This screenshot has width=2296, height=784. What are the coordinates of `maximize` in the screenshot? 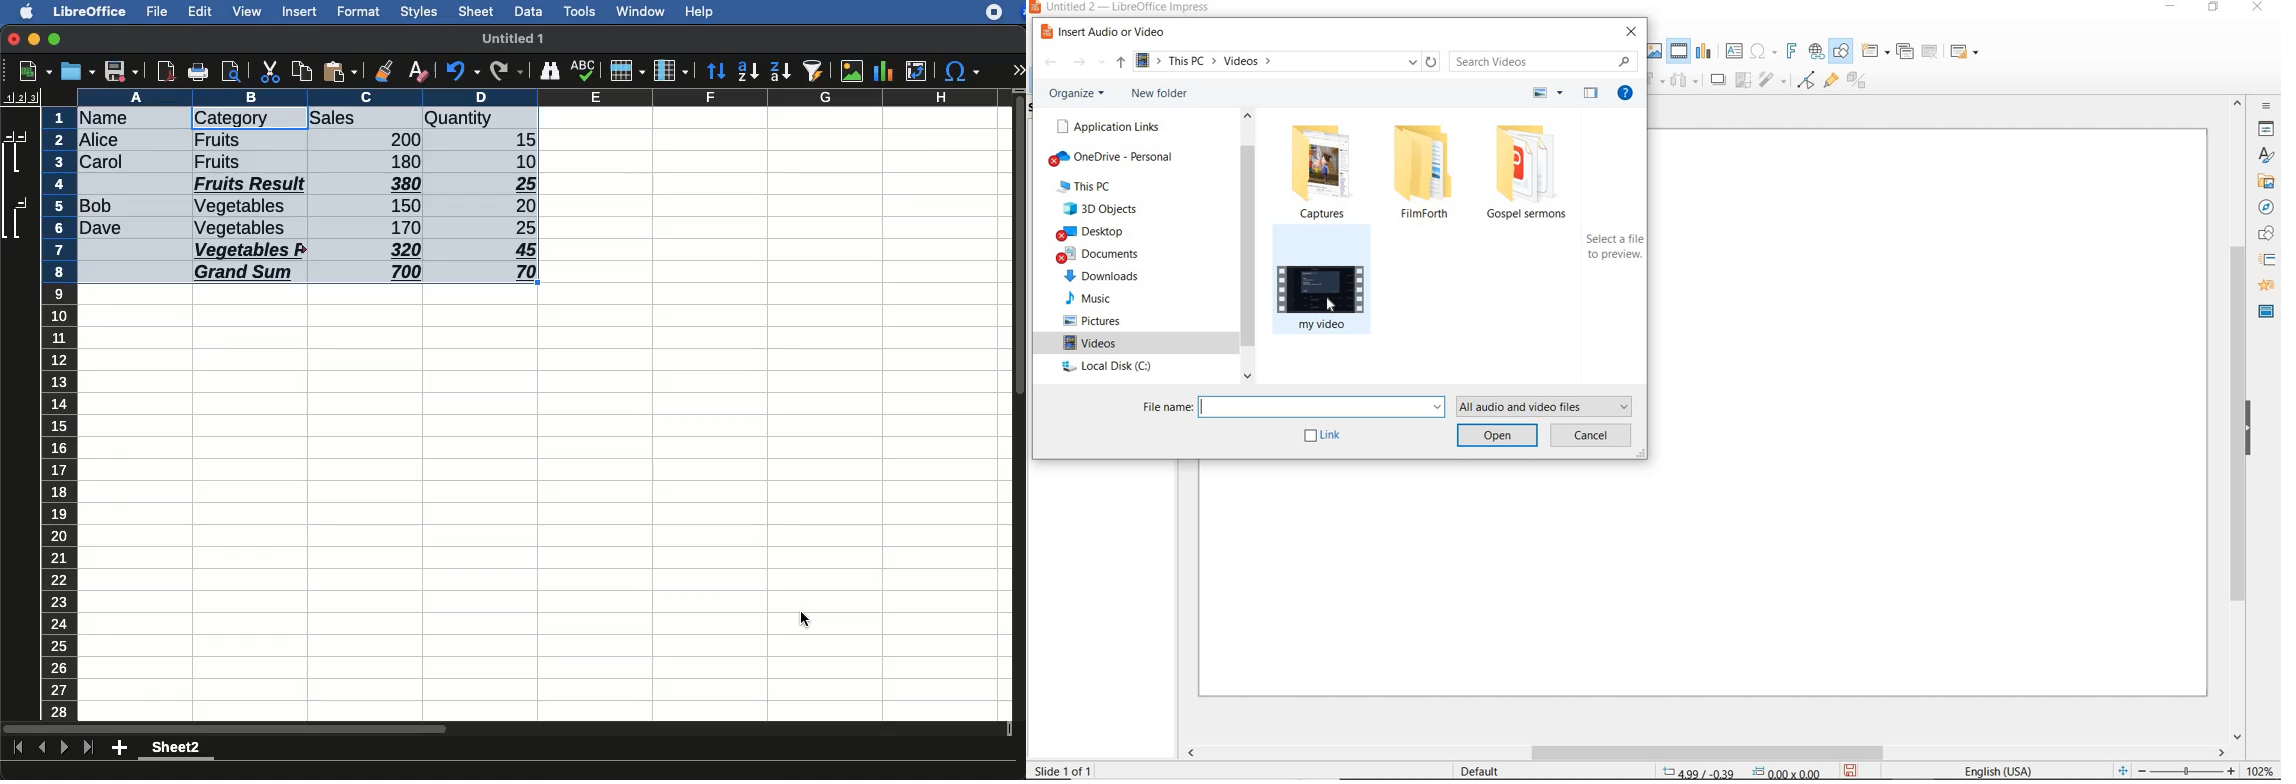 It's located at (57, 40).